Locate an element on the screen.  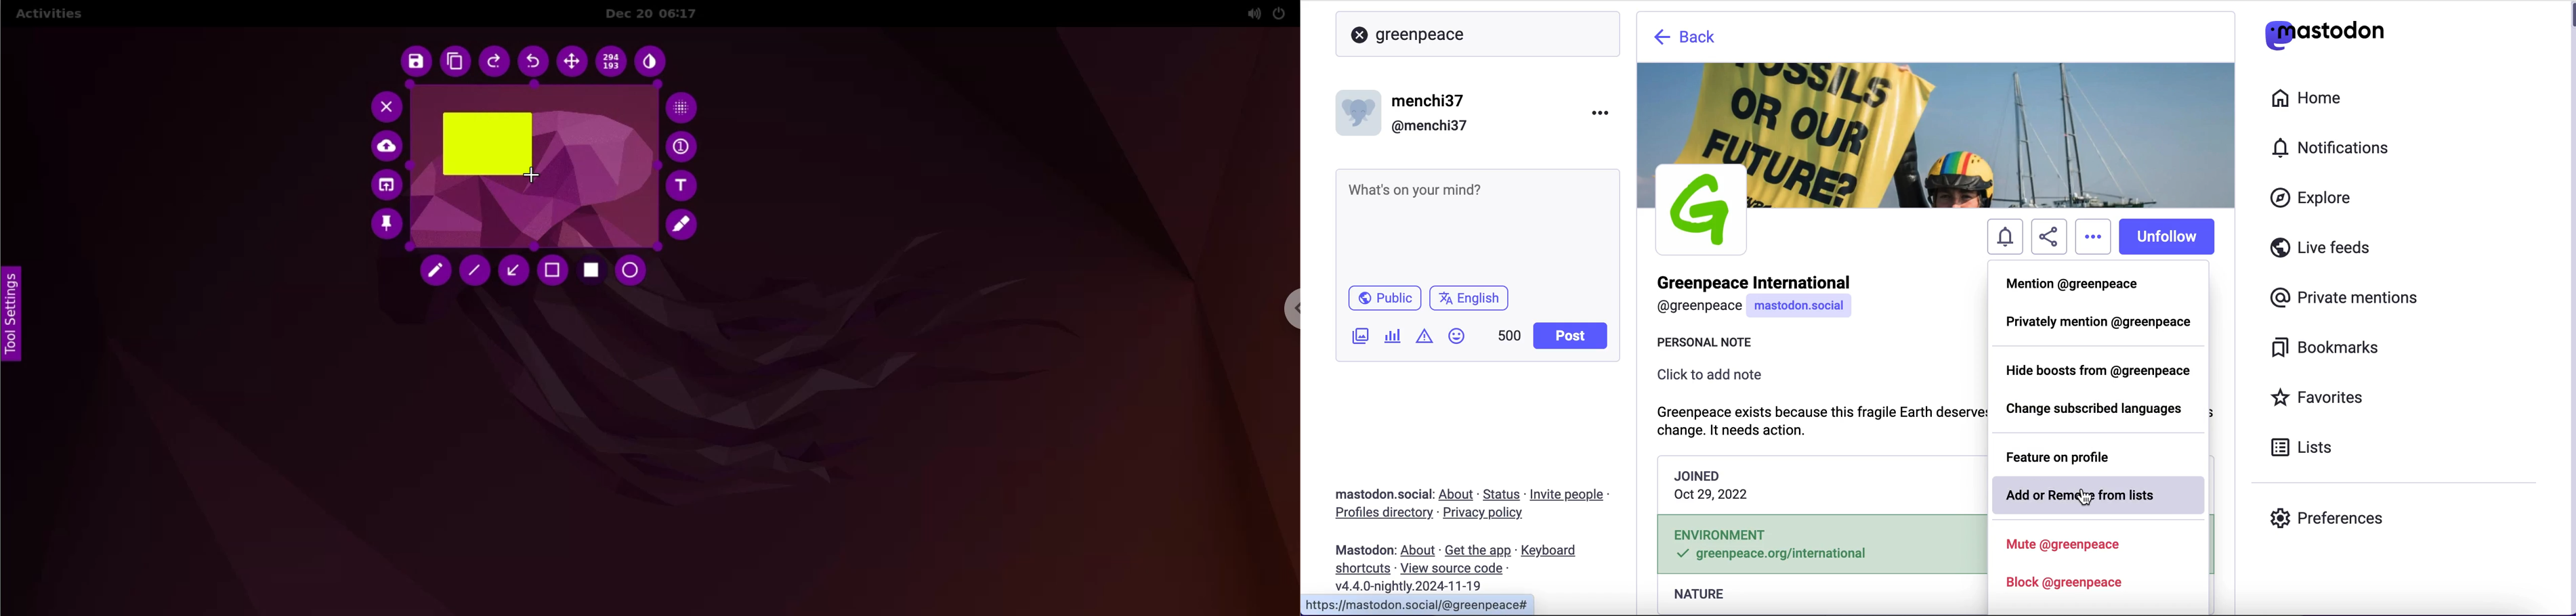
unfollow is located at coordinates (2171, 238).